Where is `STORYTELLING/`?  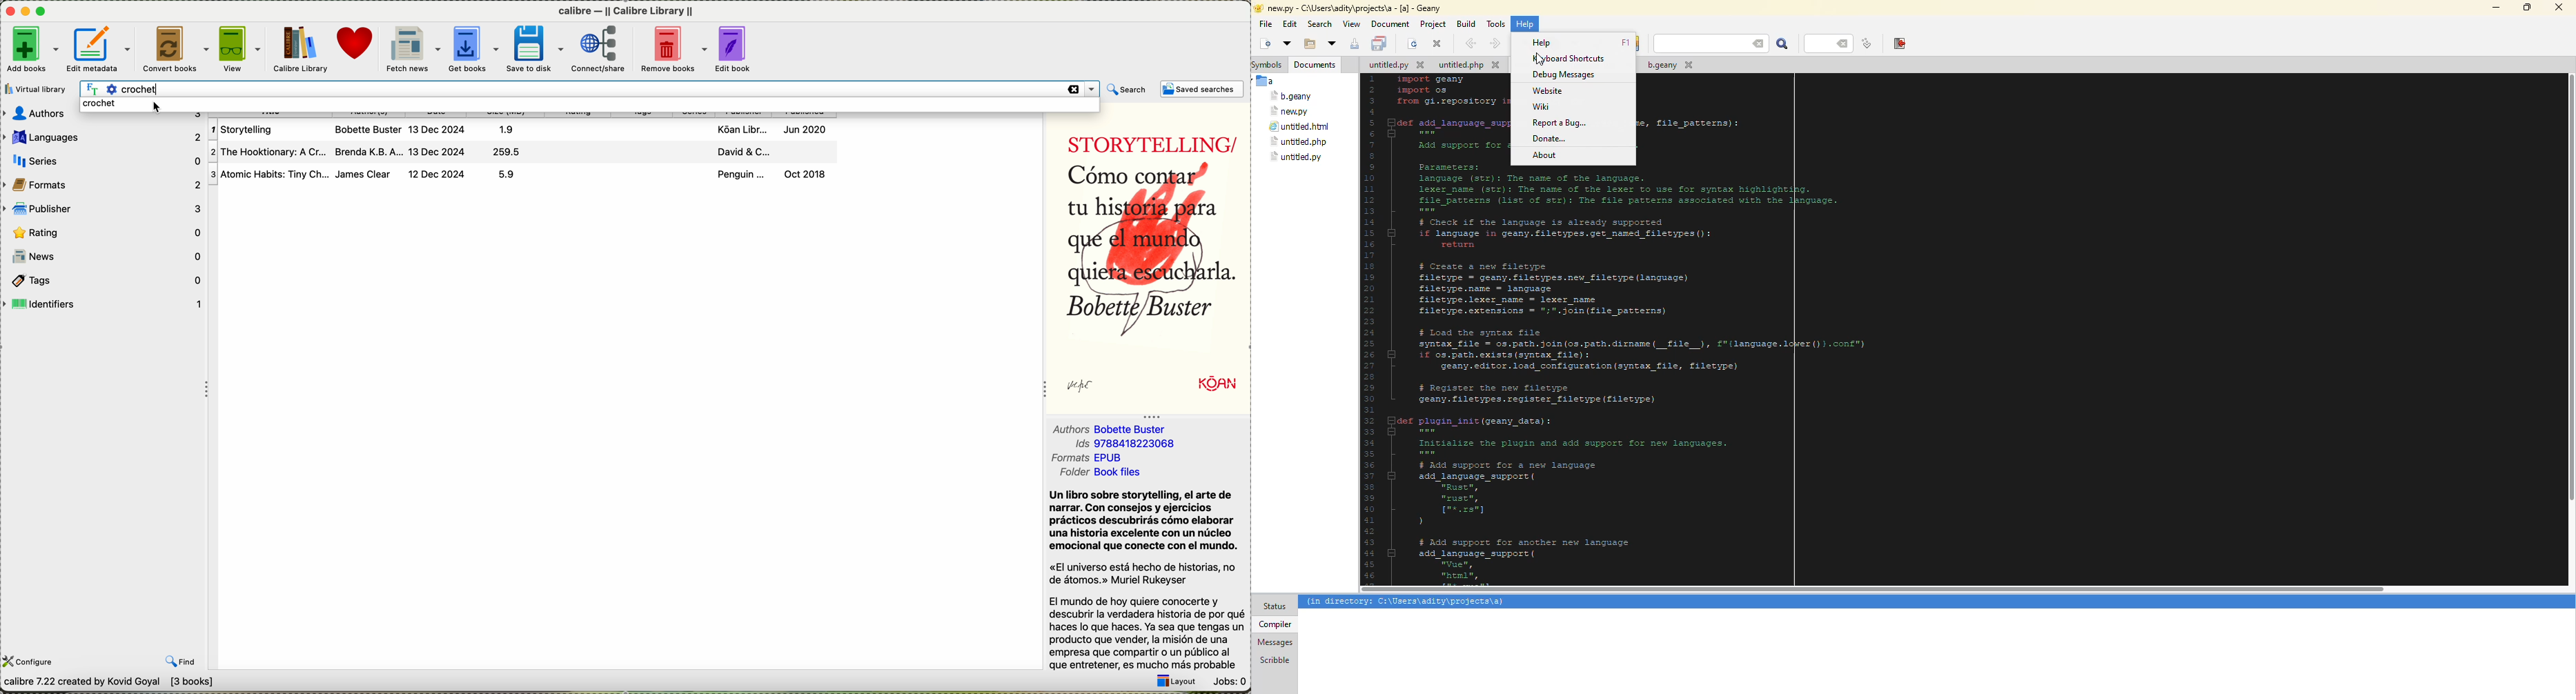
STORYTELLING/ is located at coordinates (1146, 139).